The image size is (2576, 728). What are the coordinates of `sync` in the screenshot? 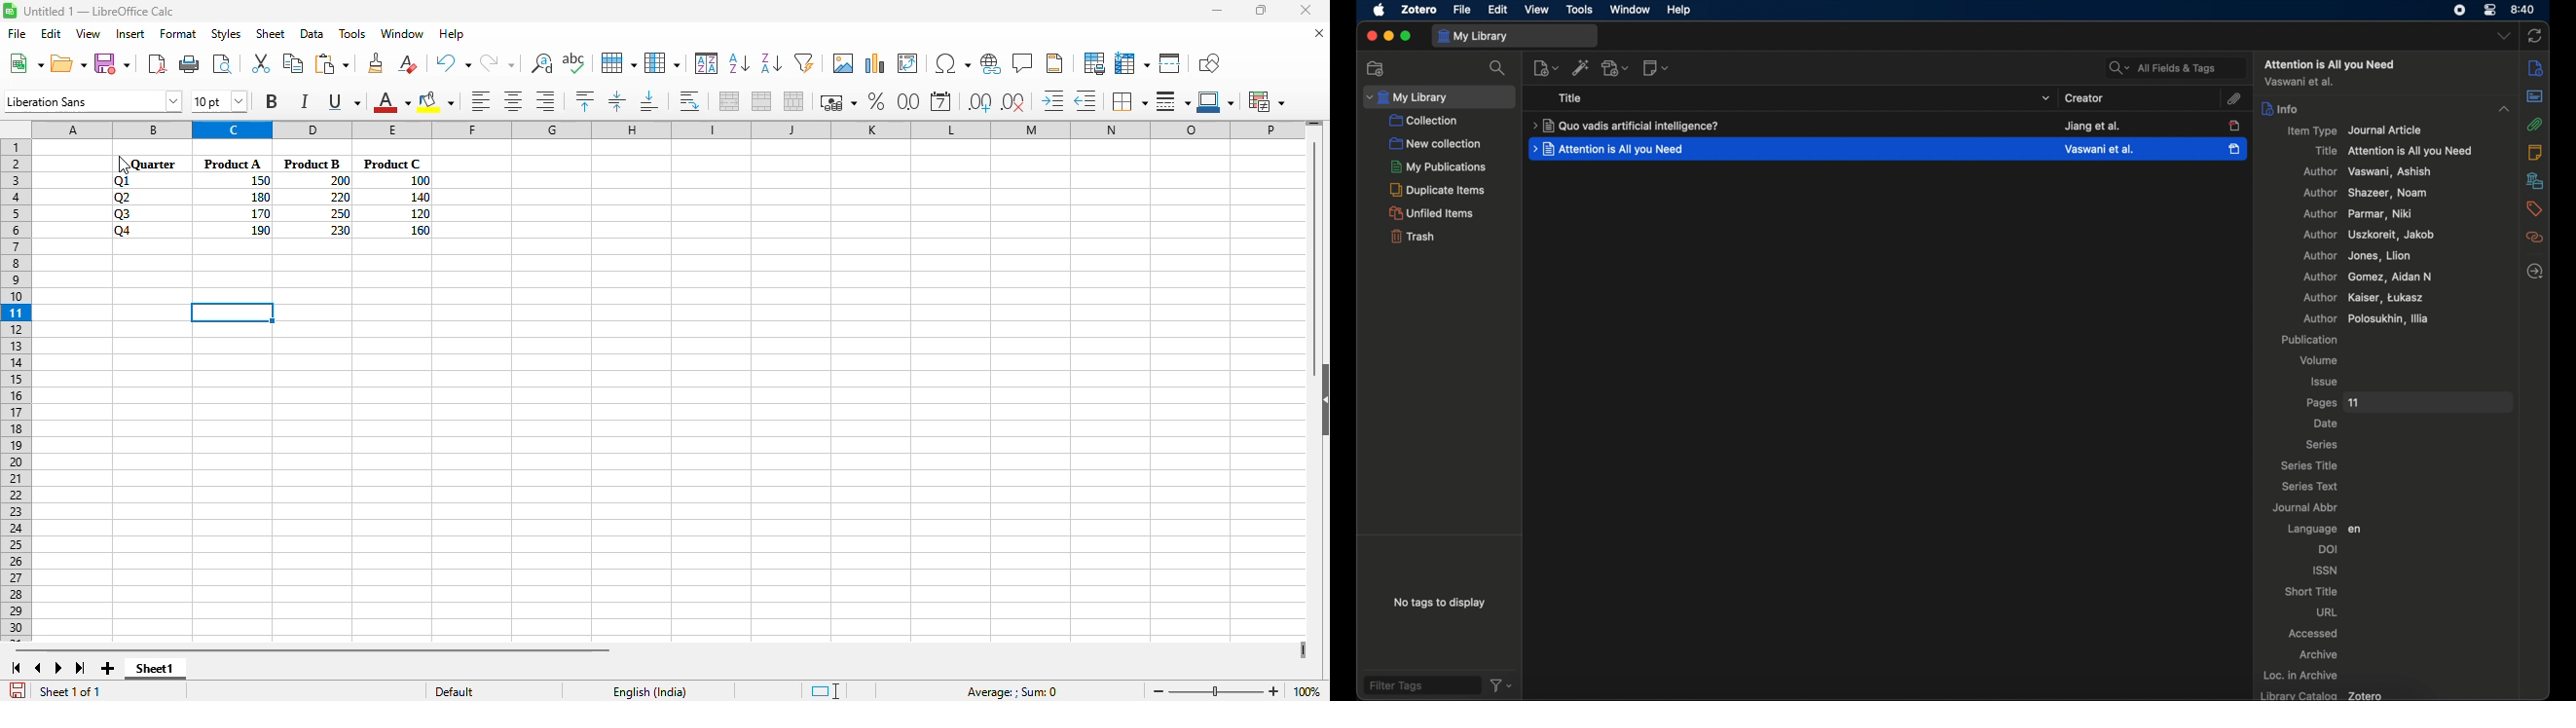 It's located at (2536, 35).